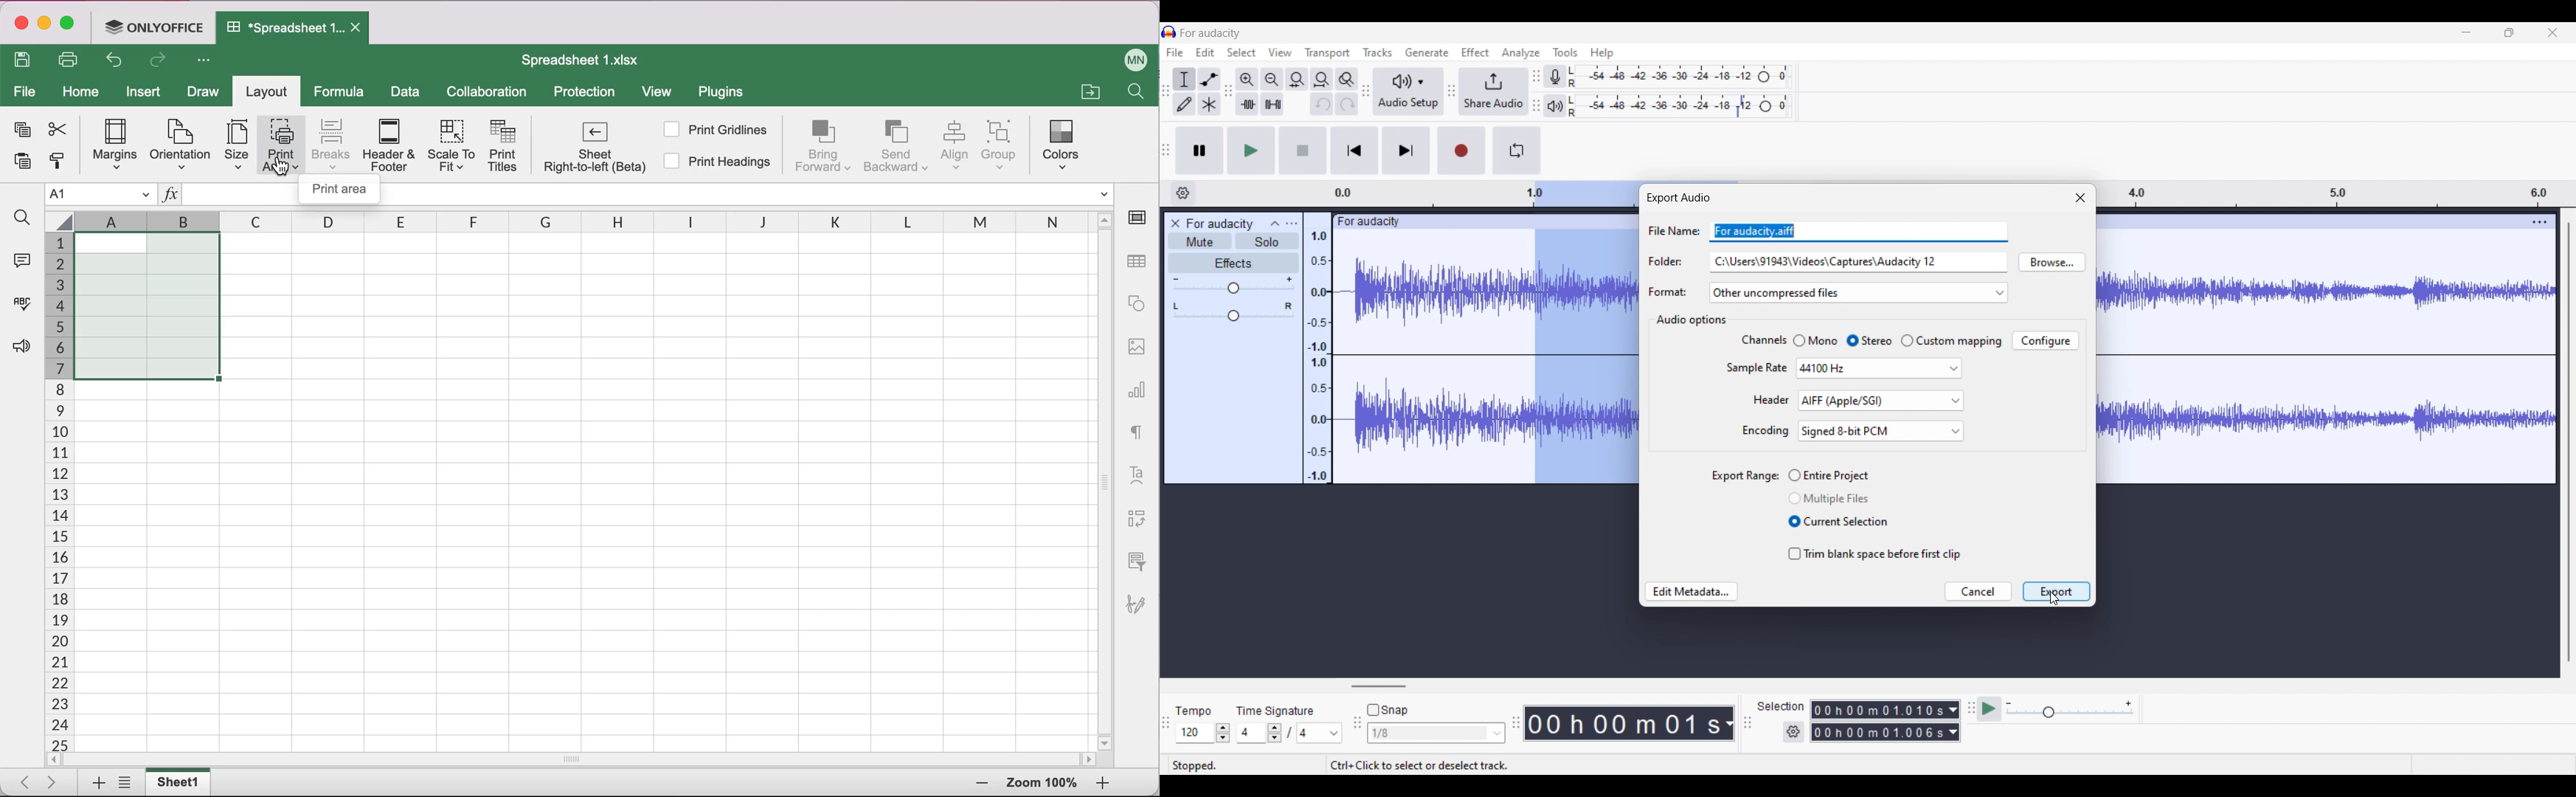 The image size is (2576, 812). Describe the element at coordinates (897, 145) in the screenshot. I see `Send backward` at that location.